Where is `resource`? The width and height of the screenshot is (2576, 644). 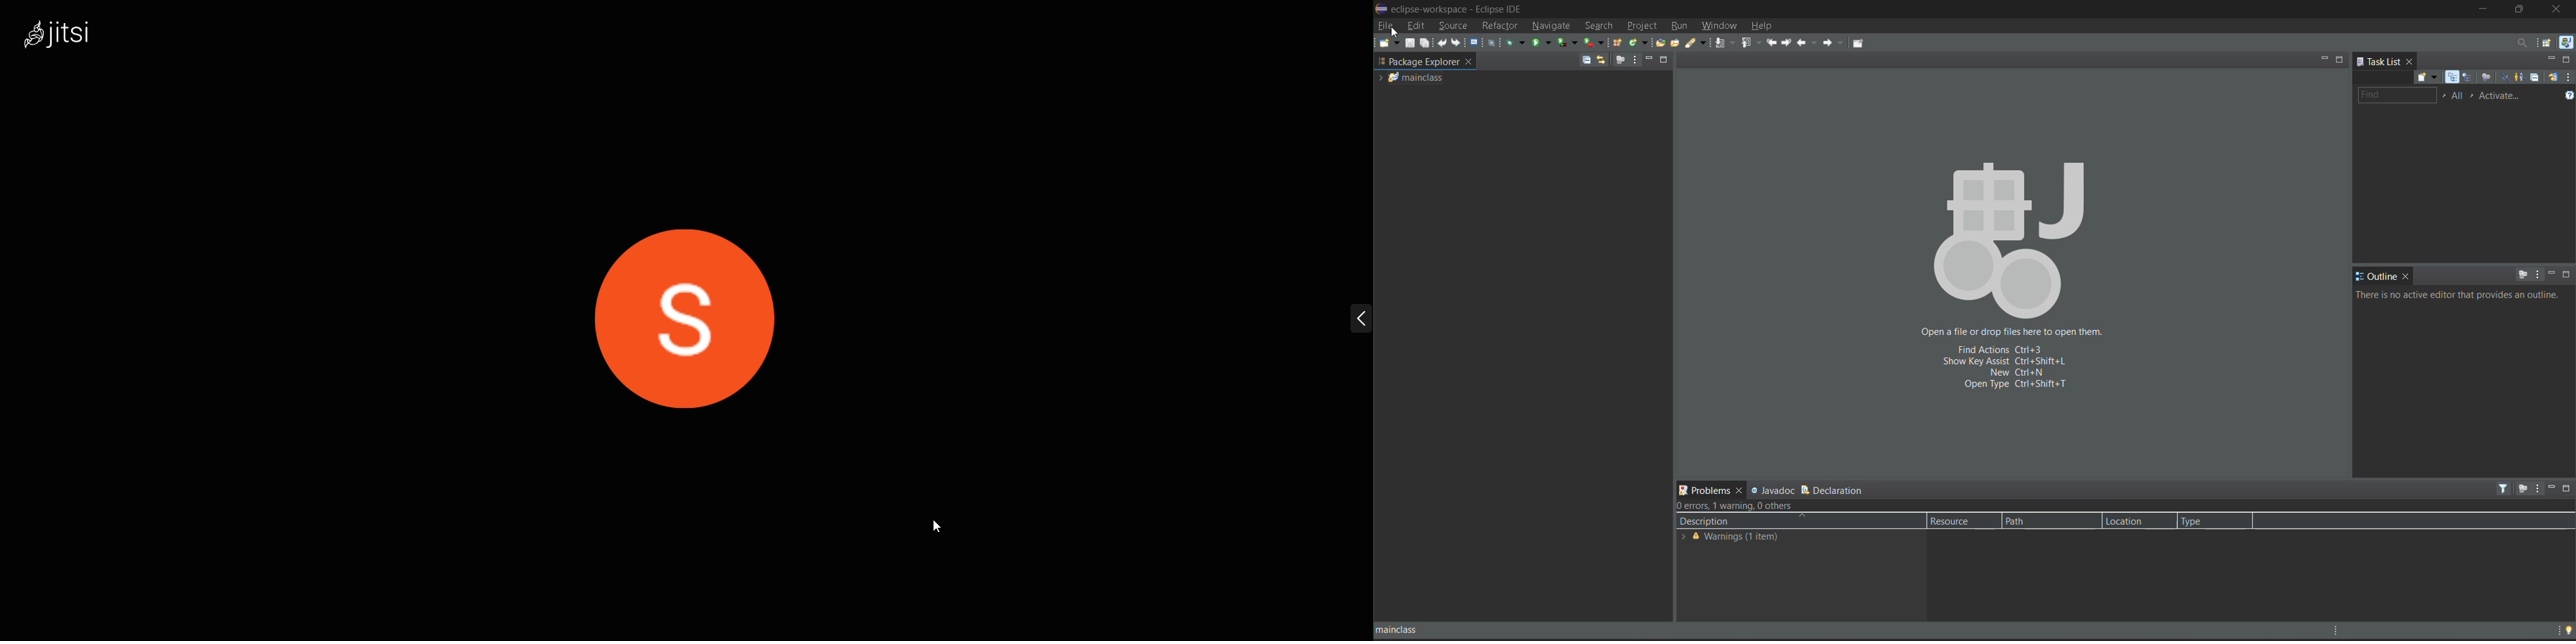 resource is located at coordinates (1960, 521).